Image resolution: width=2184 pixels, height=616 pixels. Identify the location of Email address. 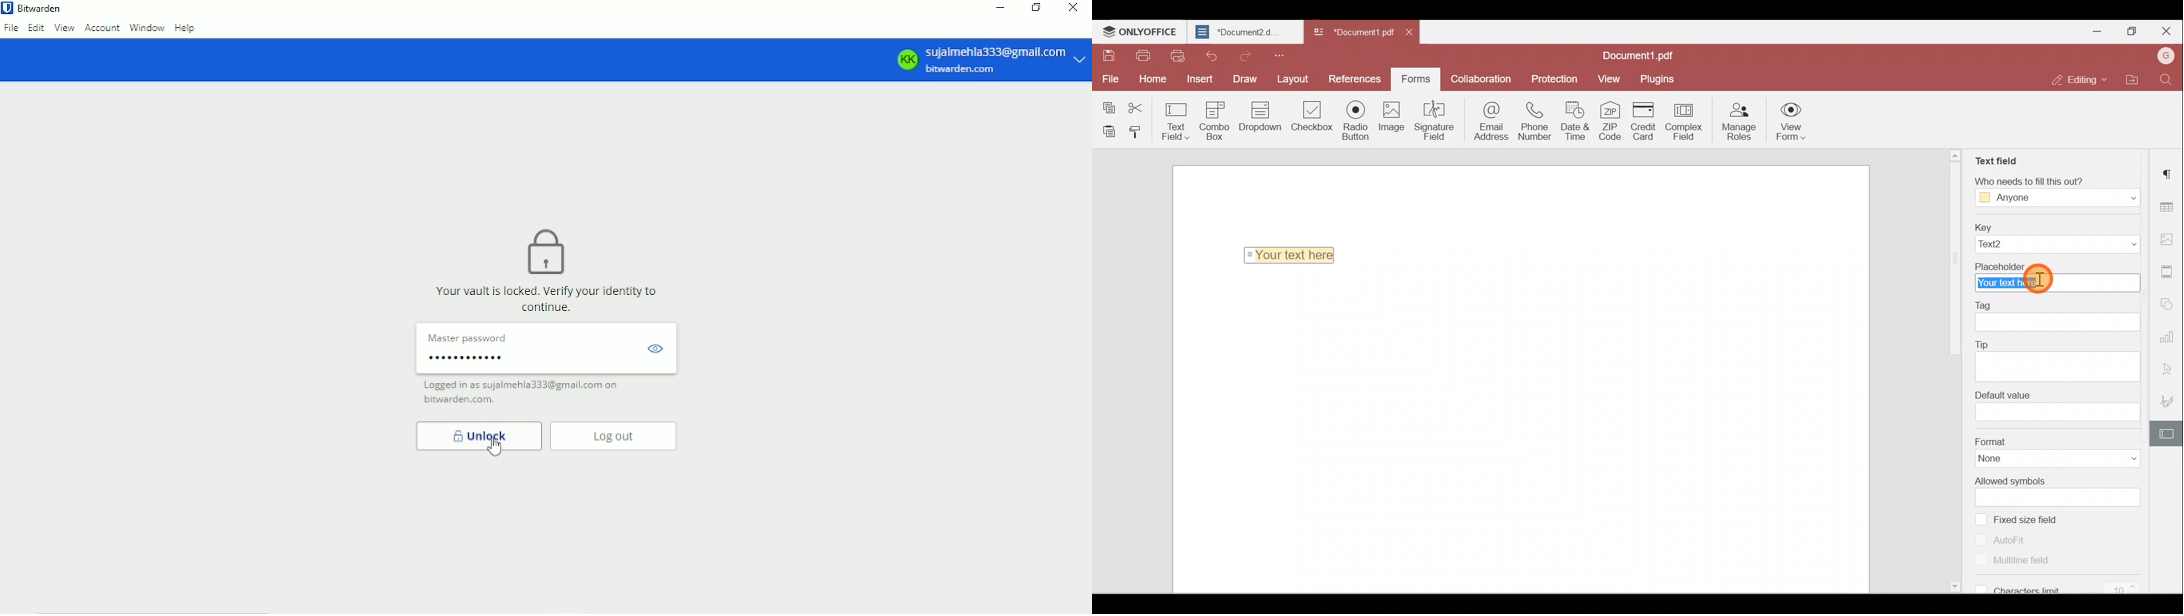
(1487, 122).